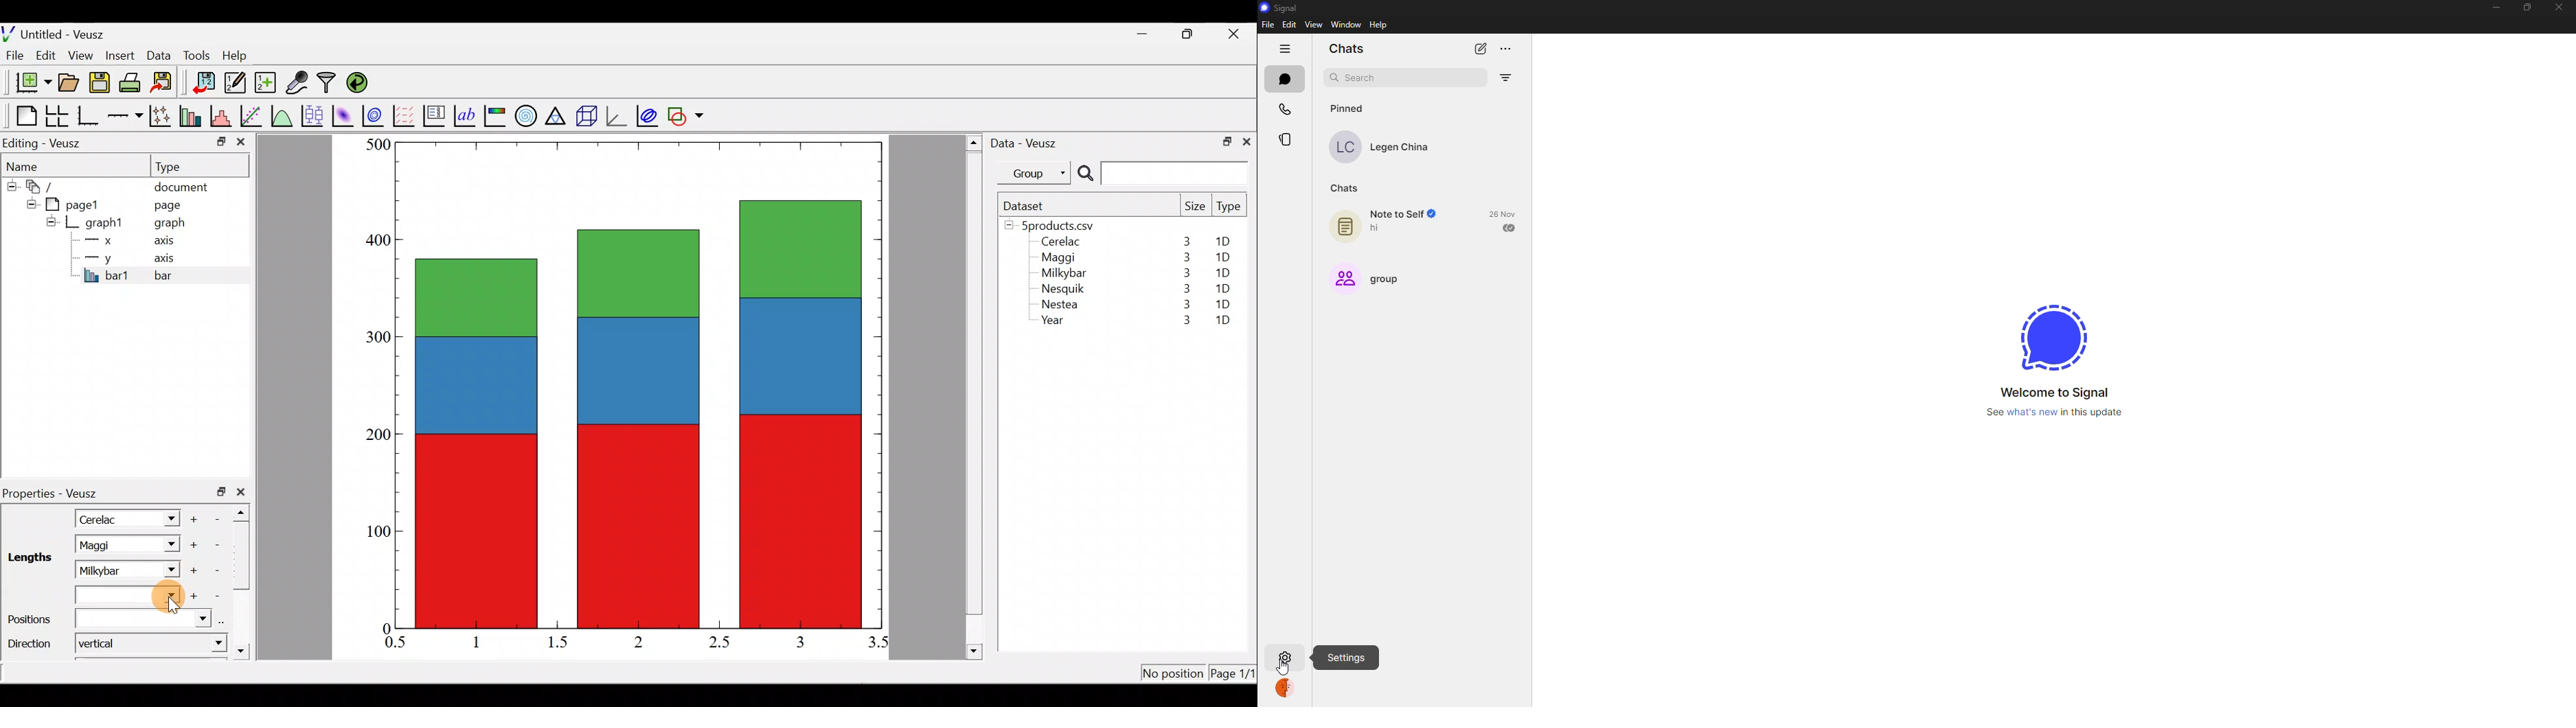  I want to click on document, so click(181, 185).